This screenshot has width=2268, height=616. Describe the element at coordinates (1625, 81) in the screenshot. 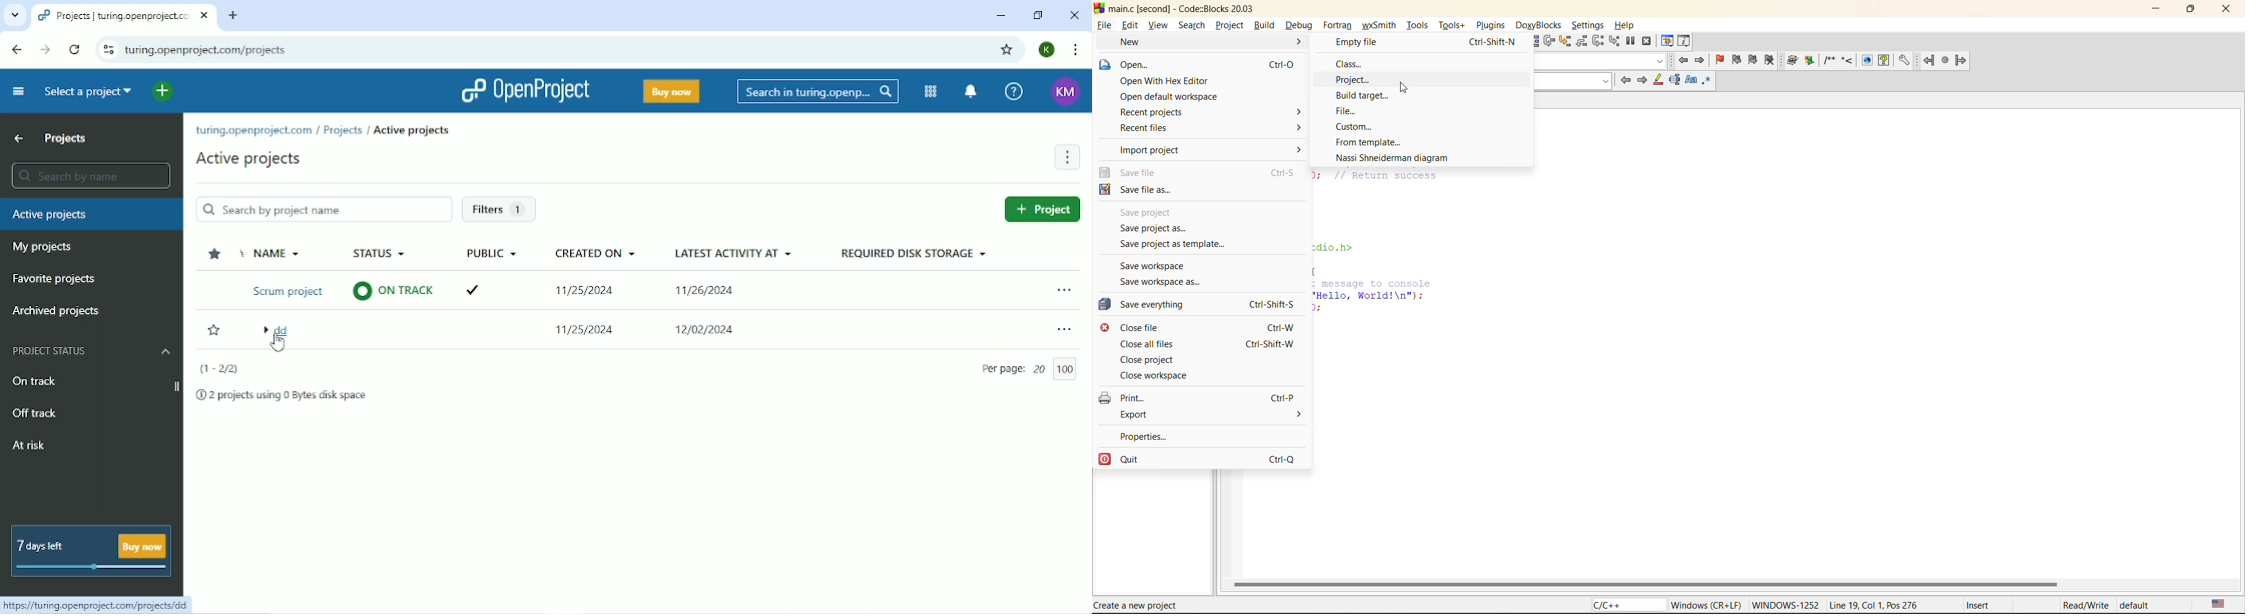

I see `previous` at that location.